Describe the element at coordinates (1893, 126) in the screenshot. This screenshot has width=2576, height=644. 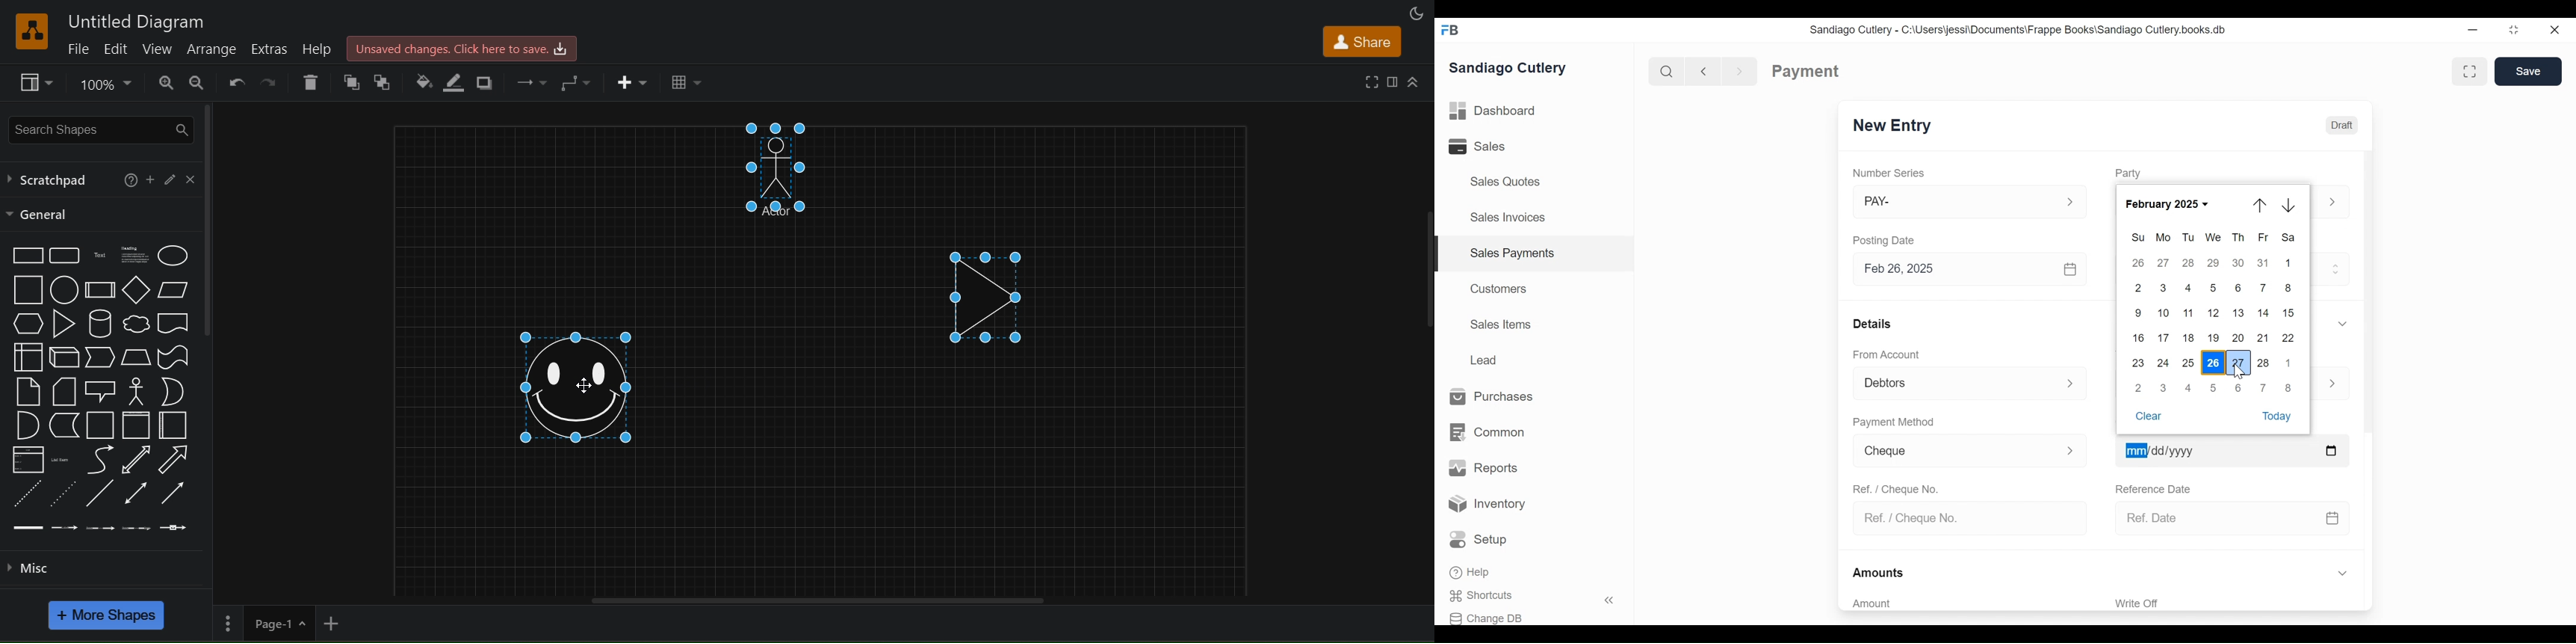
I see `New Entry` at that location.